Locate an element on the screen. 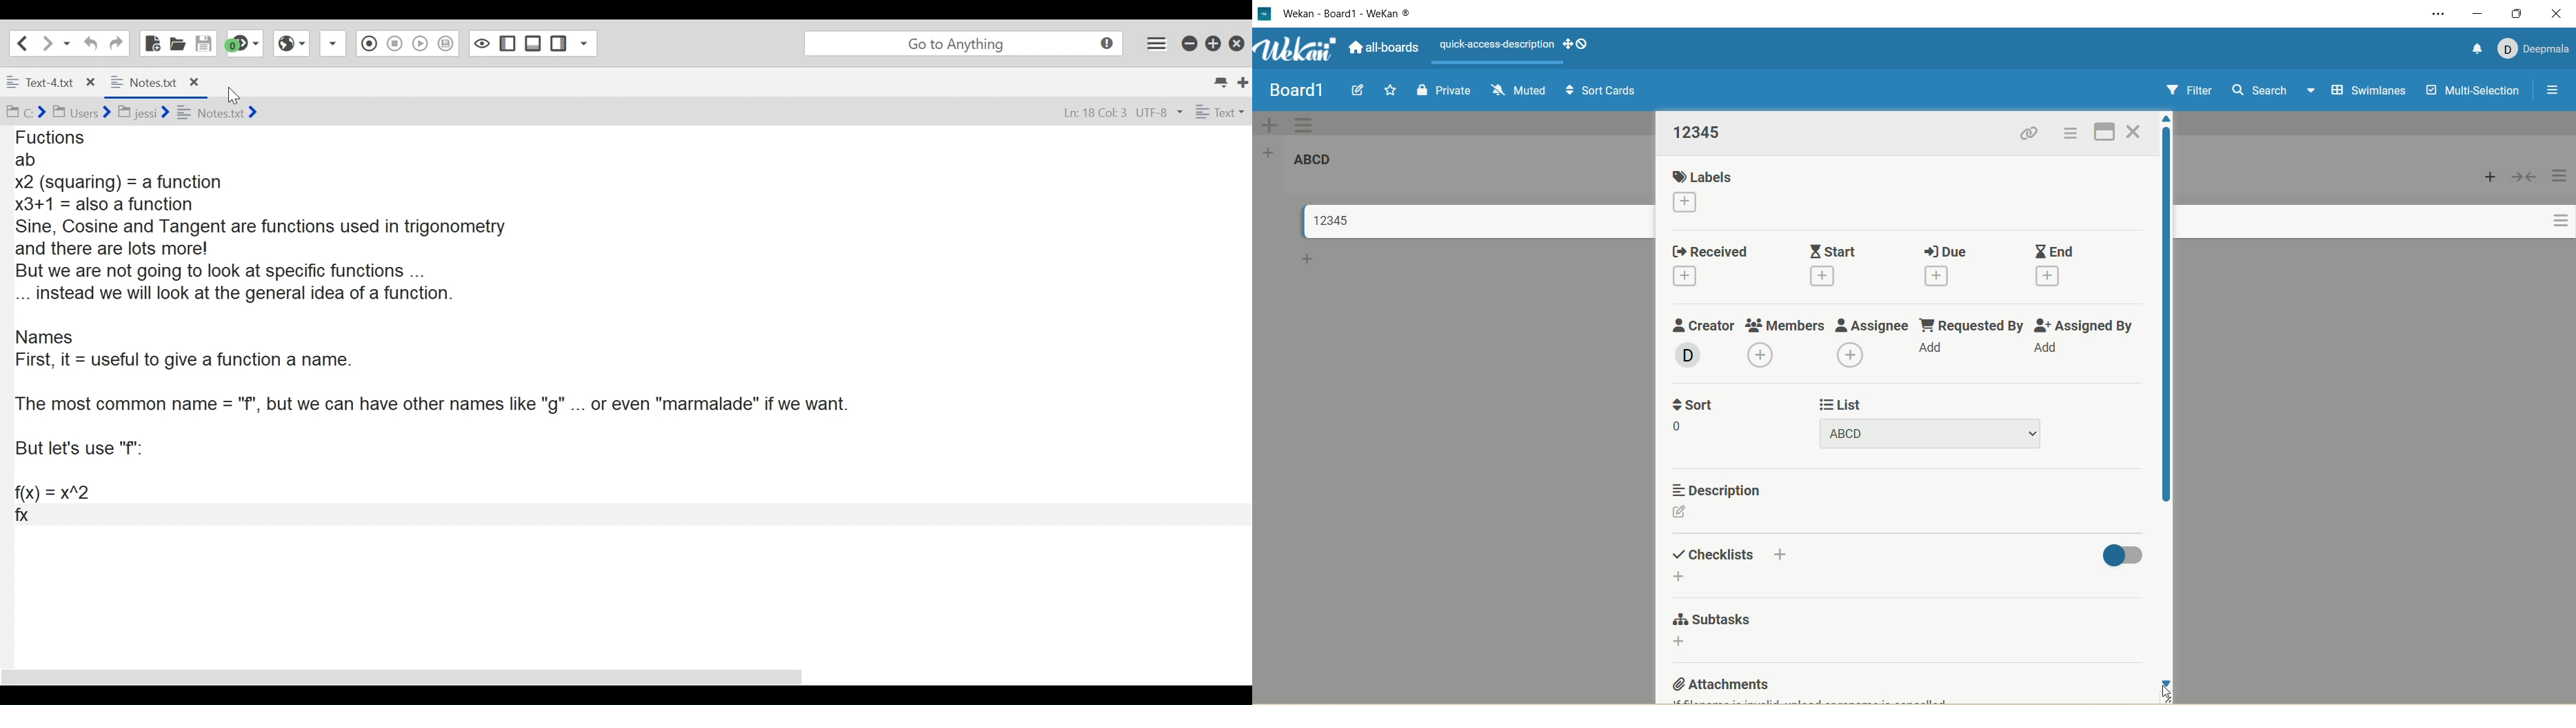 The height and width of the screenshot is (728, 2576). close is located at coordinates (2557, 13).